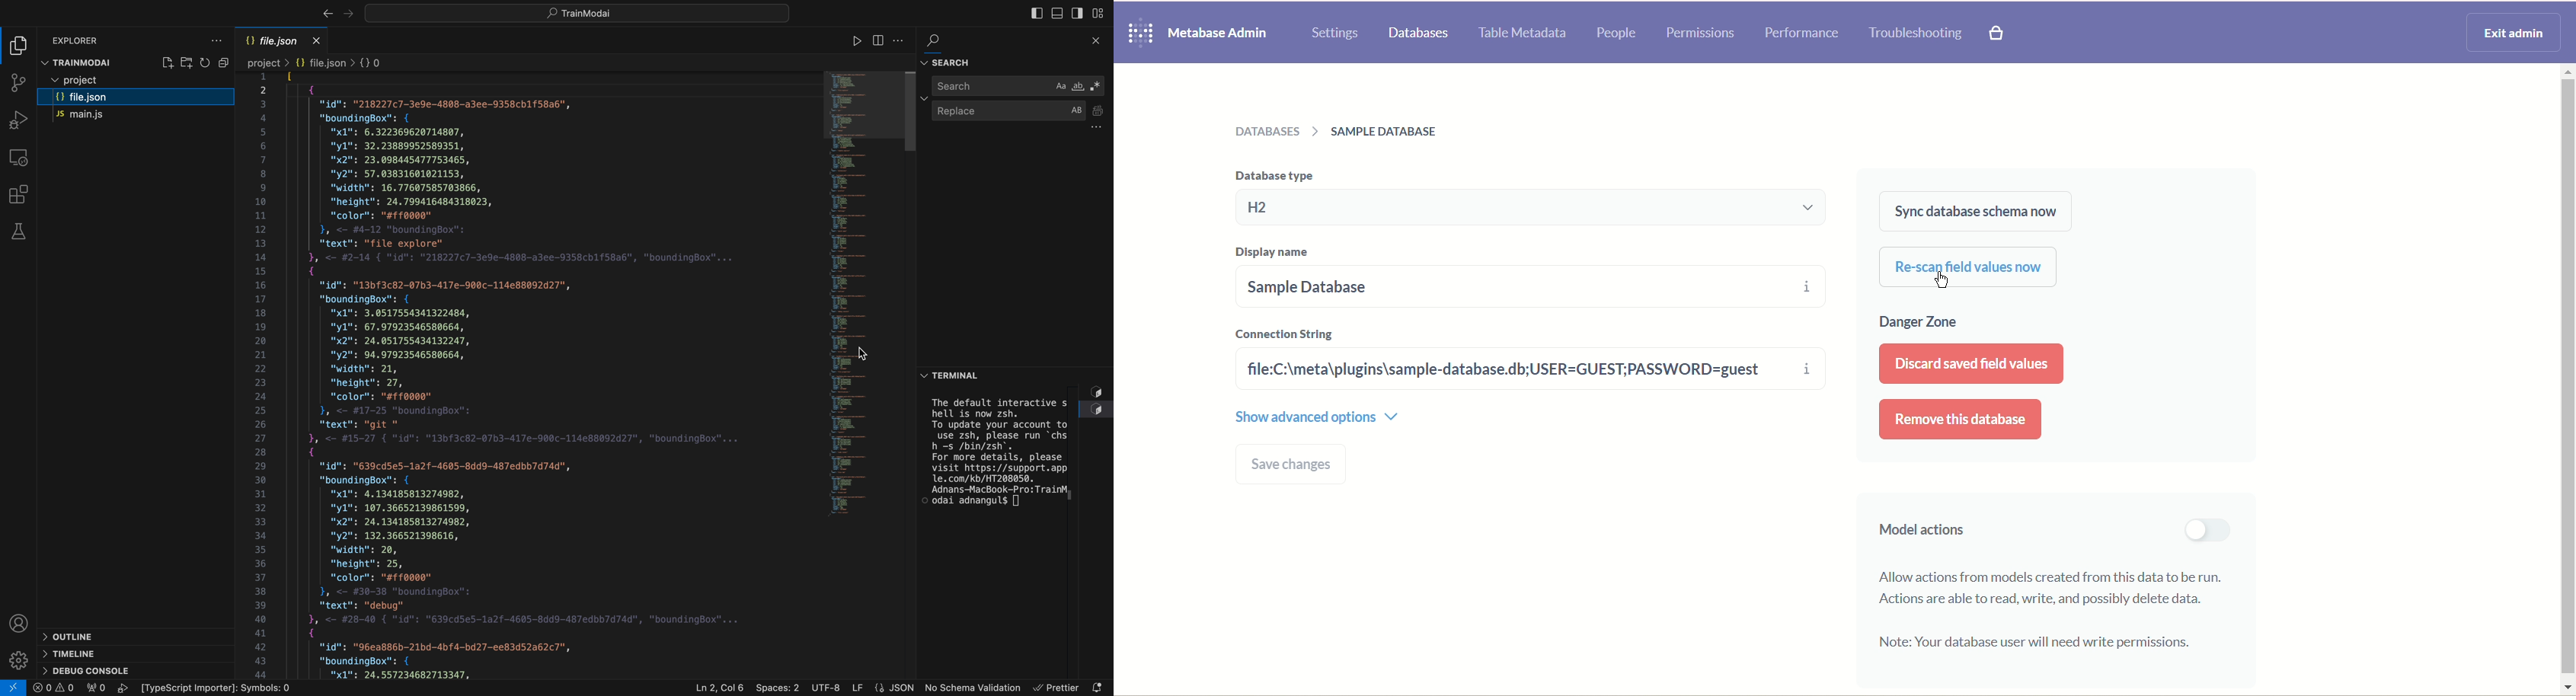  I want to click on sample database, so click(1482, 286).